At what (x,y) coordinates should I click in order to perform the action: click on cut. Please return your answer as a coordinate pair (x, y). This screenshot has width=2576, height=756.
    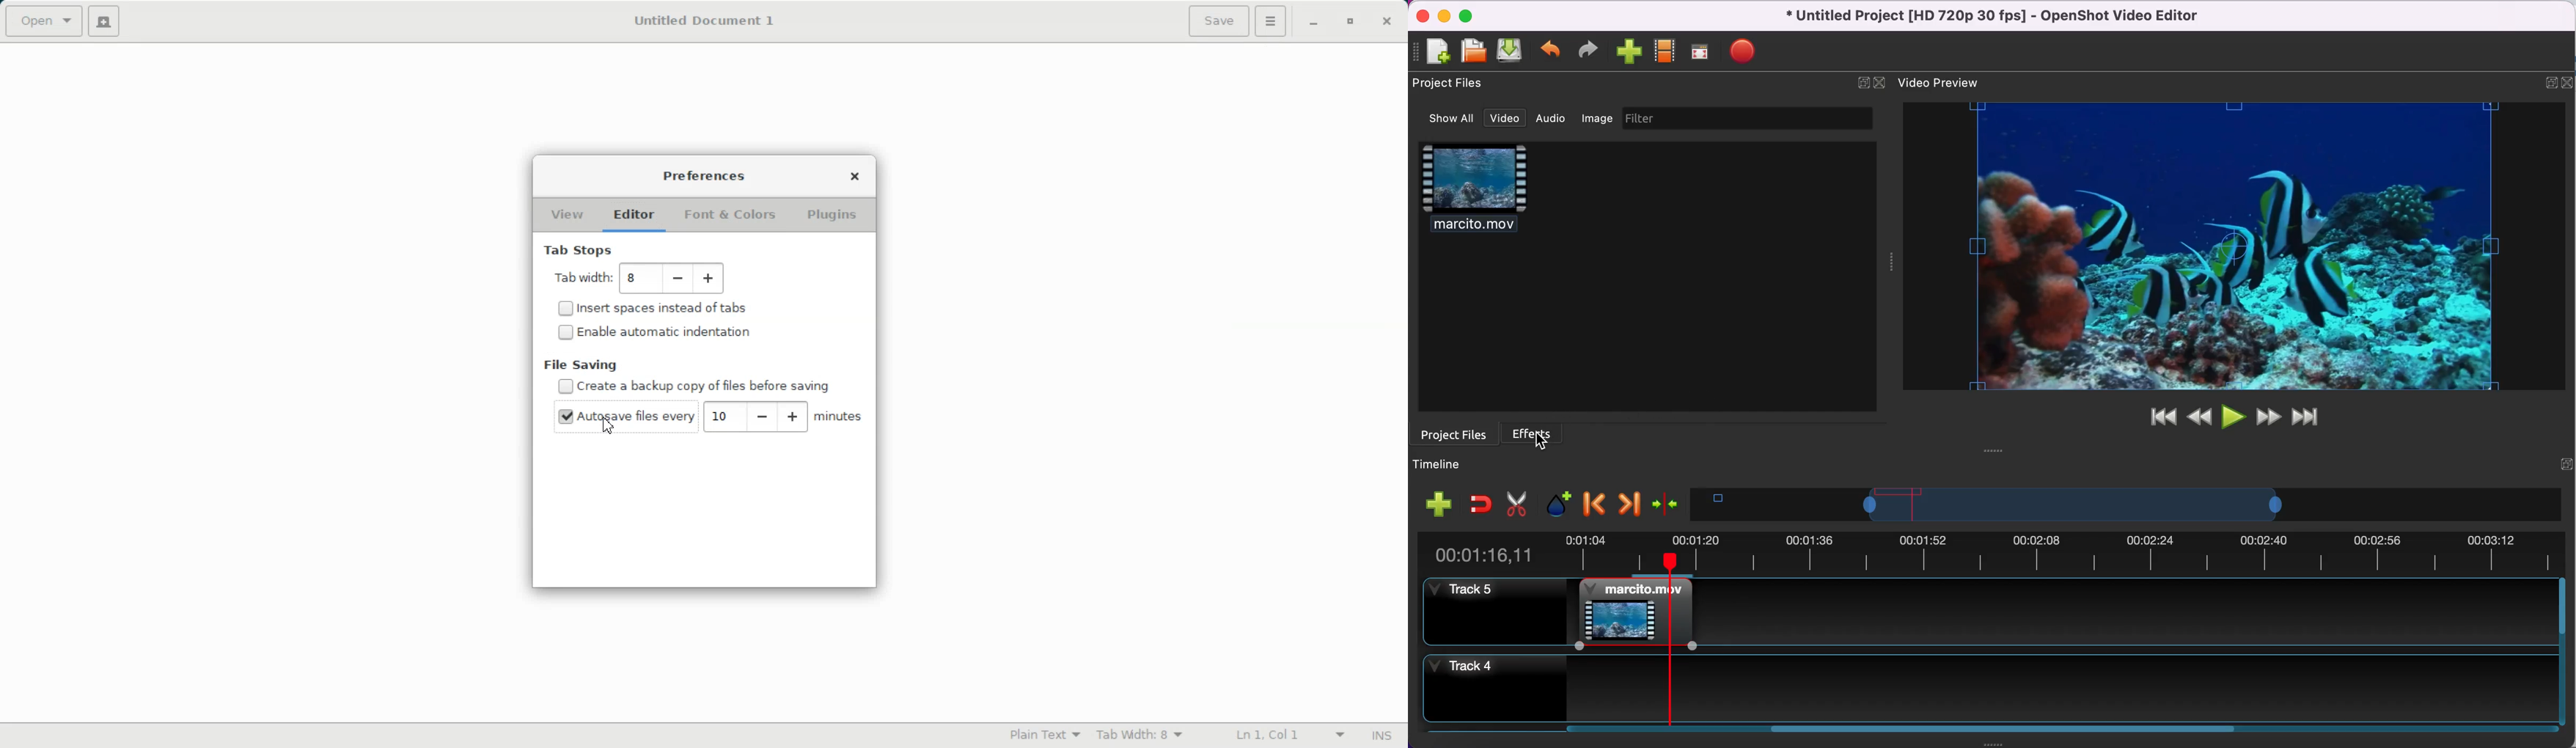
    Looking at the image, I should click on (1514, 502).